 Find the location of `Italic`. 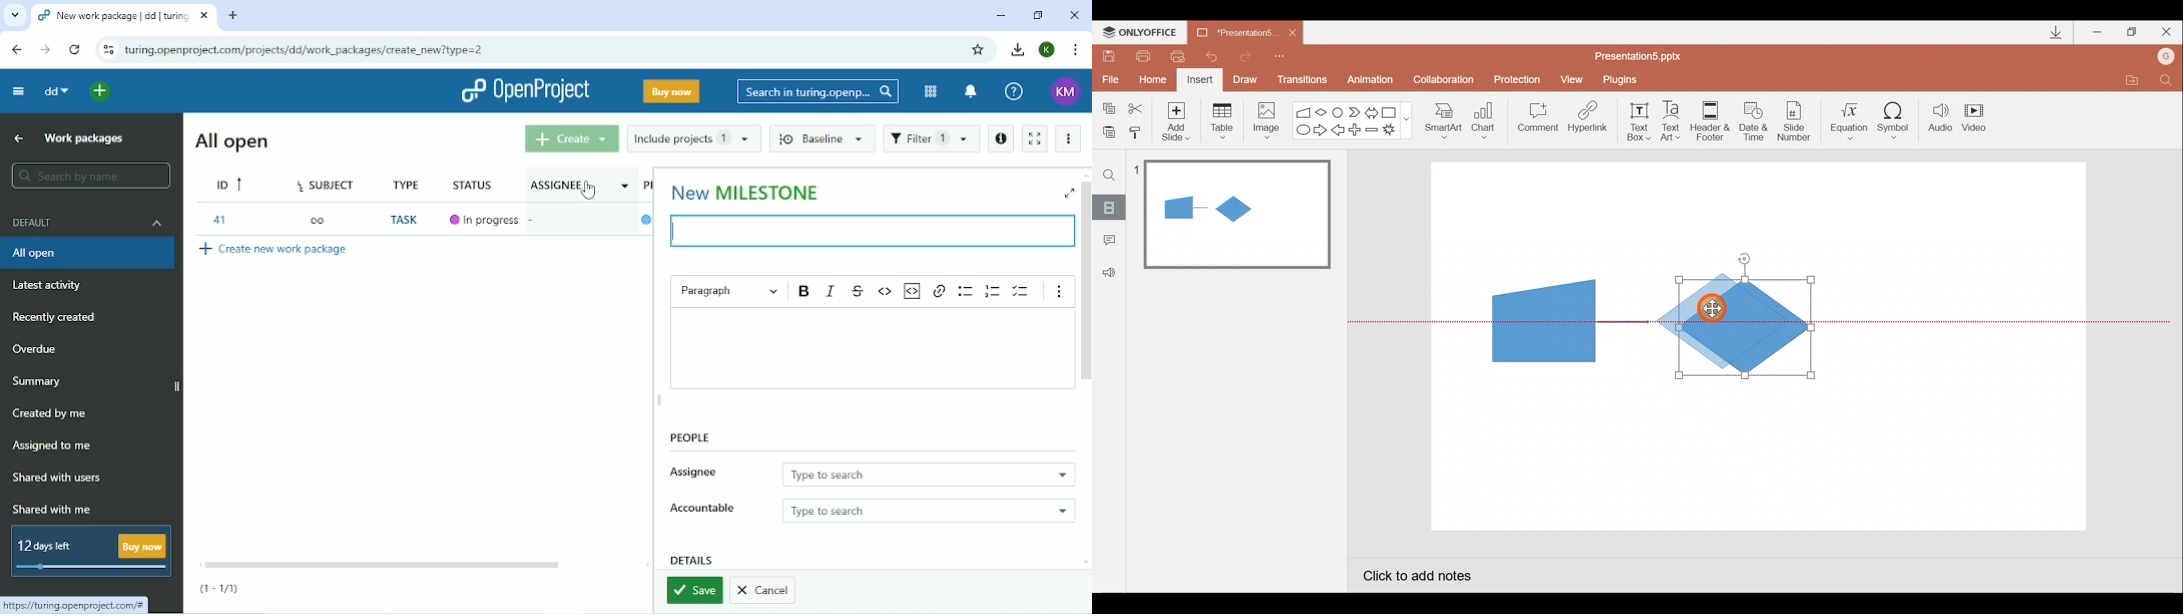

Italic is located at coordinates (831, 291).